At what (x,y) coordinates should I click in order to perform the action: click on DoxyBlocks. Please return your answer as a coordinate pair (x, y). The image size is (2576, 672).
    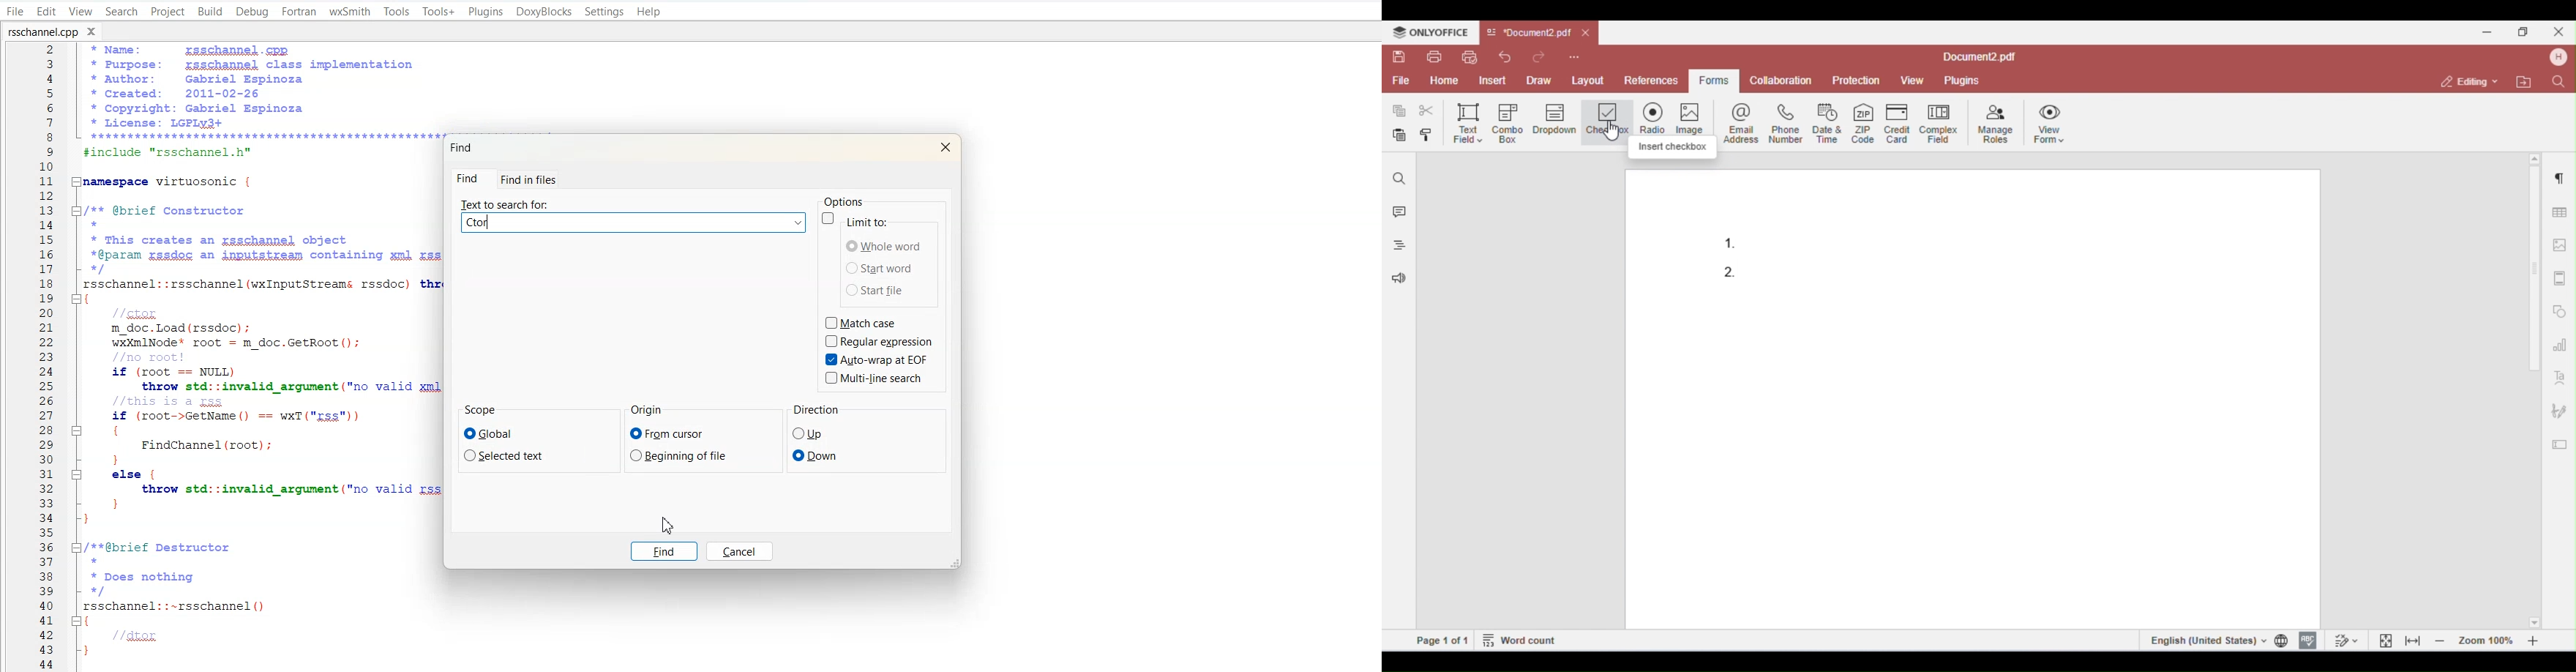
    Looking at the image, I should click on (544, 11).